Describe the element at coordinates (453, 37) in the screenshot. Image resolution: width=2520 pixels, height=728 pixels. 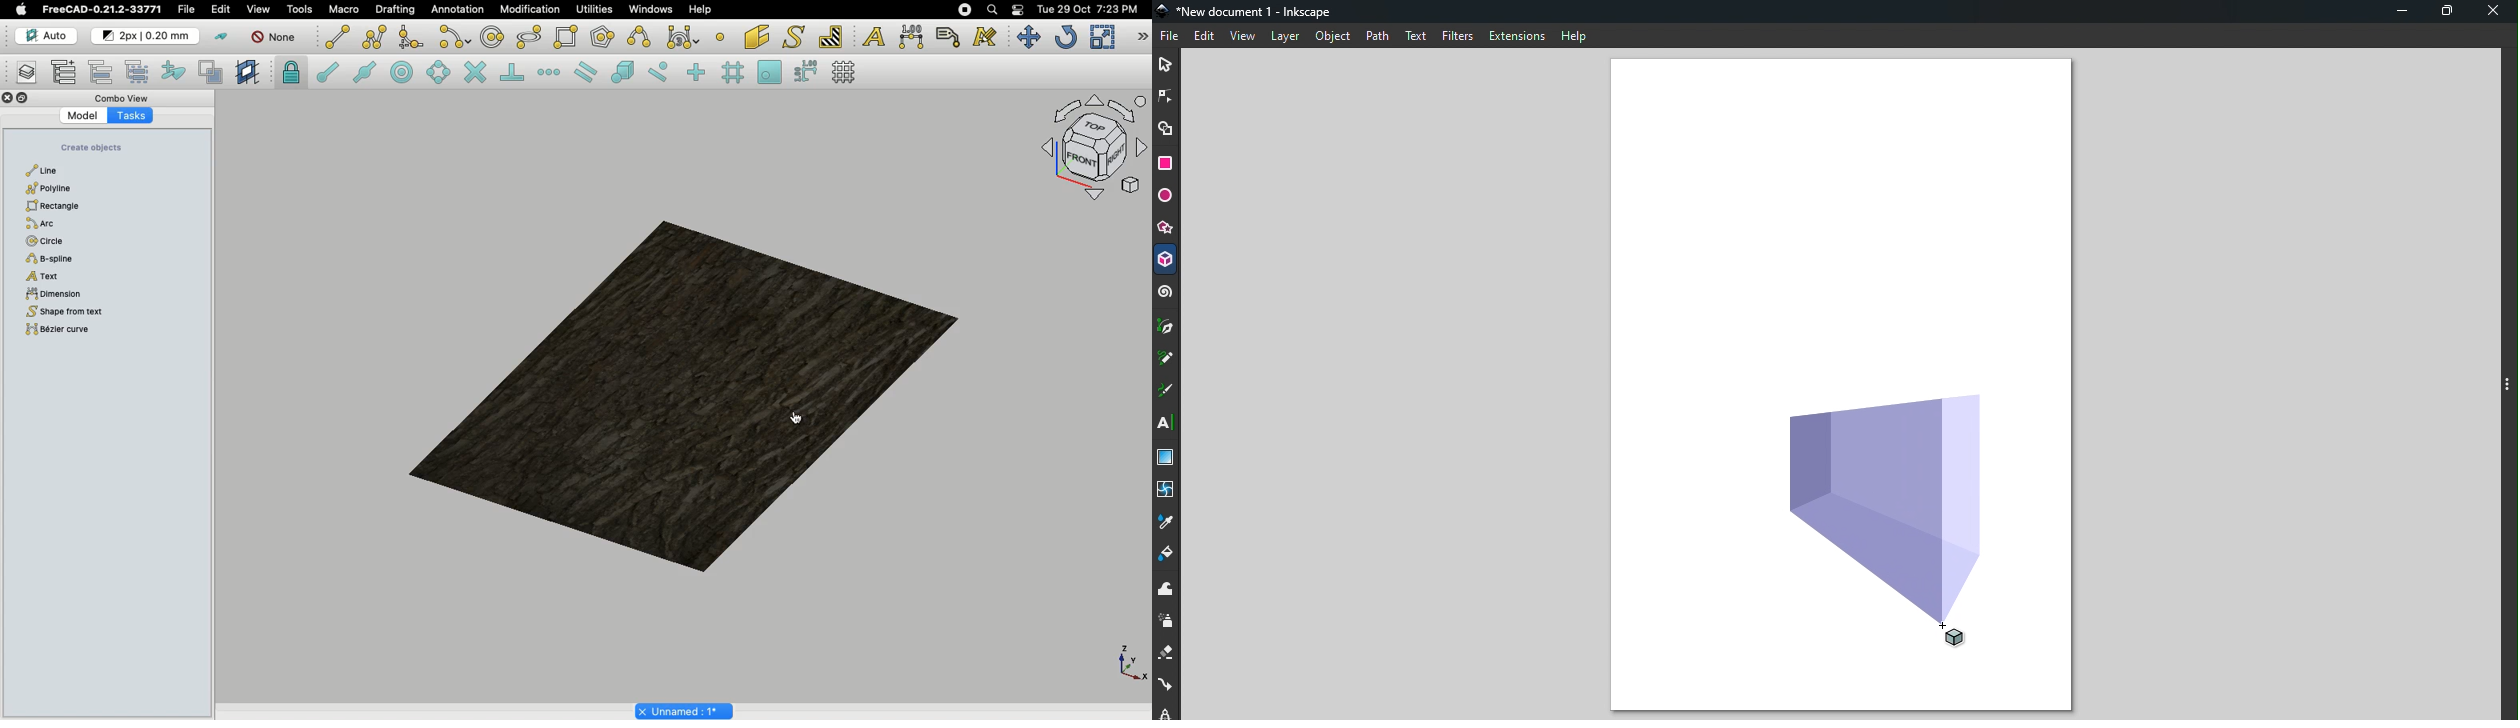
I see `Arc tools` at that location.